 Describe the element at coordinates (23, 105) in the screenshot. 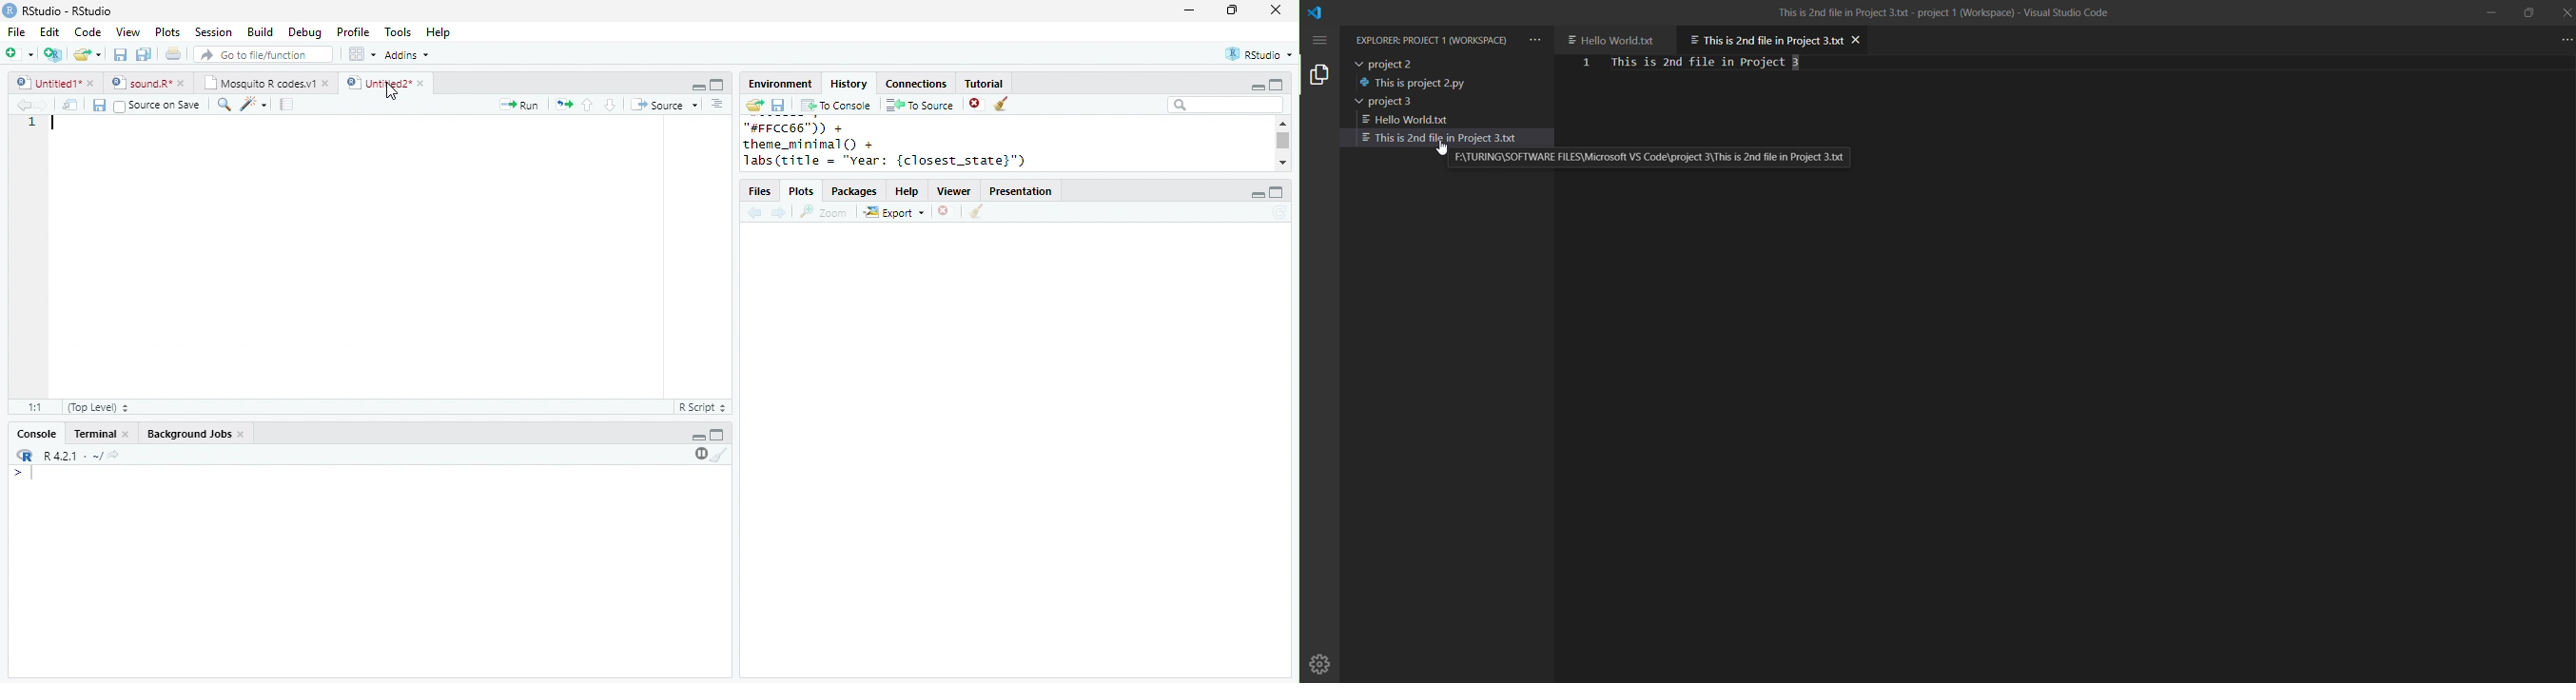

I see `backward` at that location.